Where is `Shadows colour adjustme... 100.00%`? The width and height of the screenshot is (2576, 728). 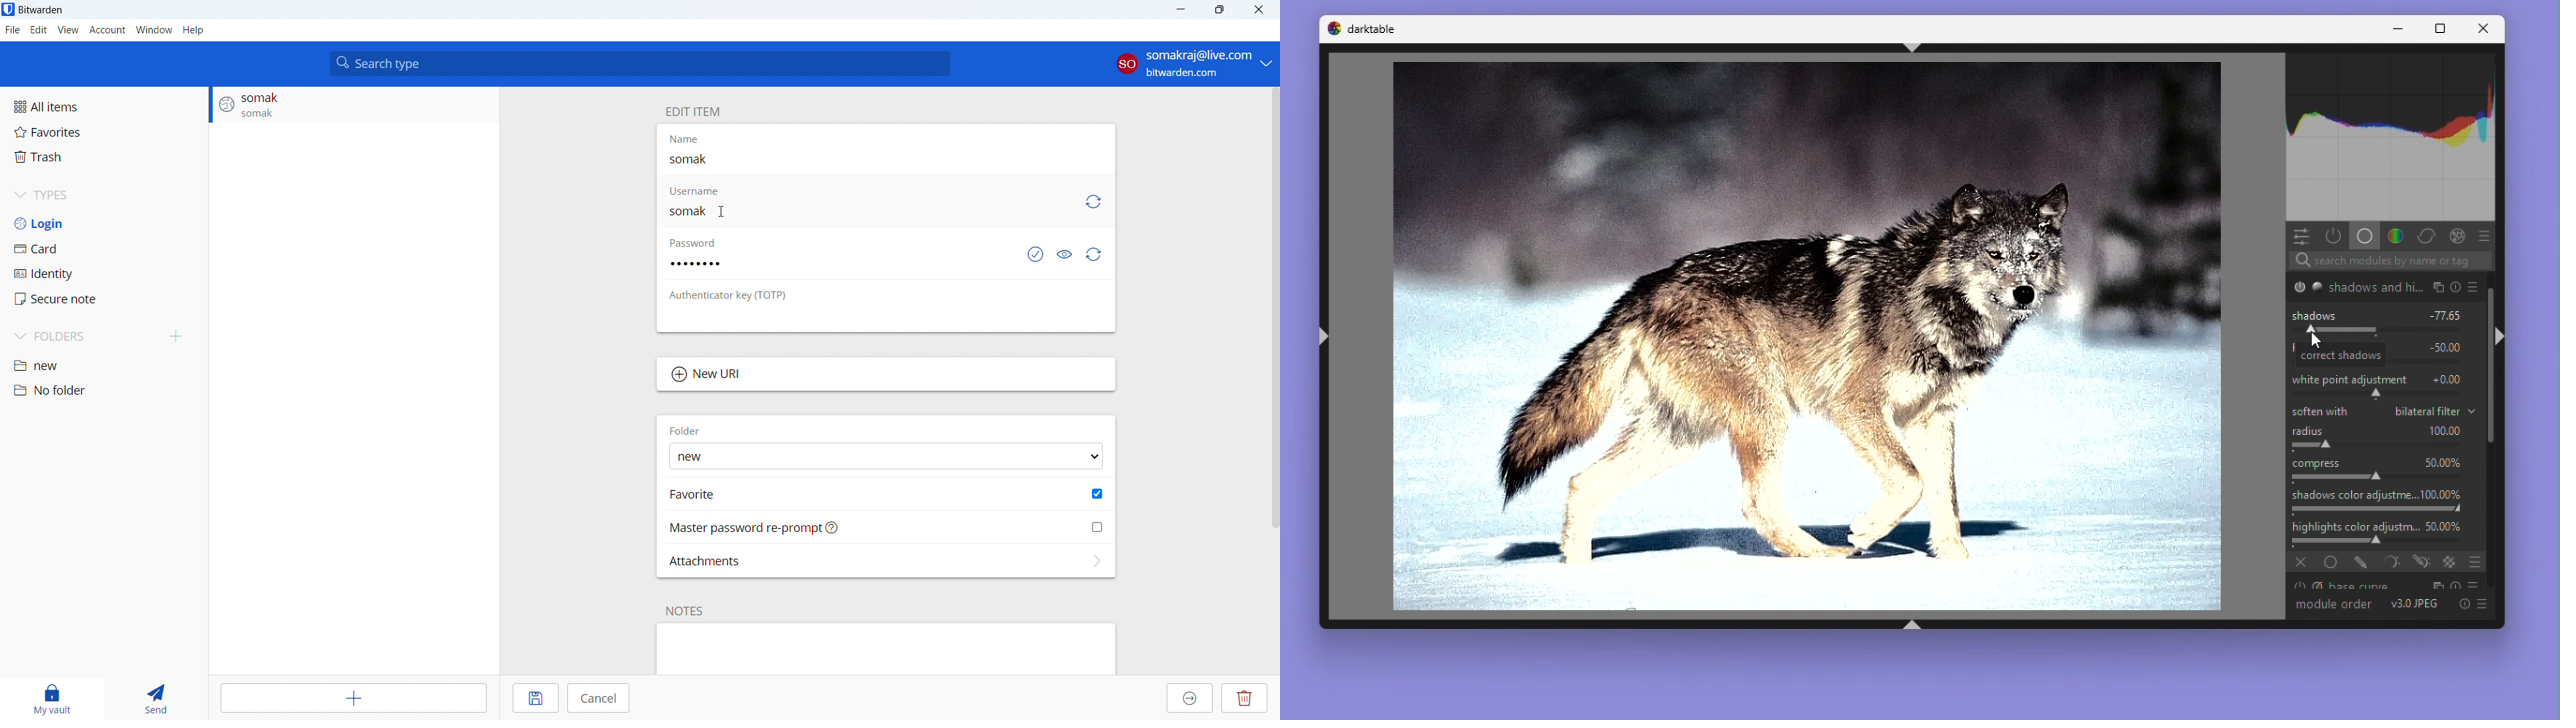
Shadows colour adjustme... 100.00% is located at coordinates (2378, 495).